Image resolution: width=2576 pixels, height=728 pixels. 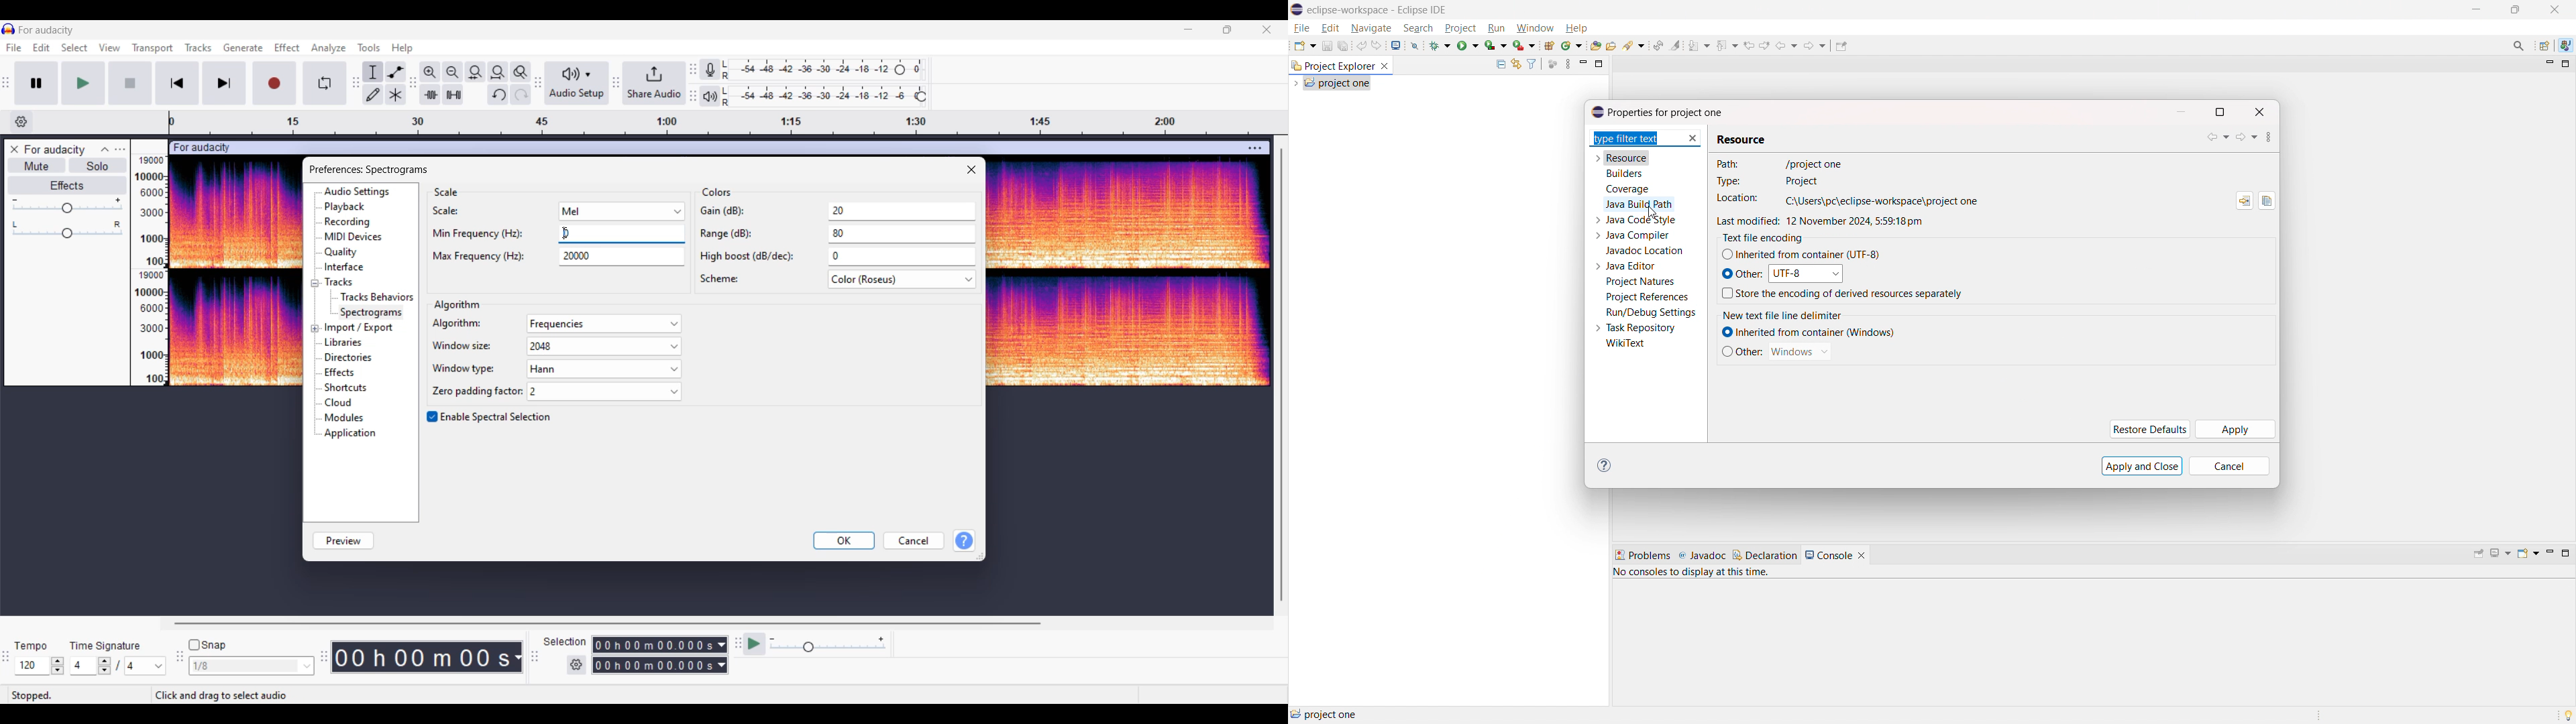 What do you see at coordinates (153, 49) in the screenshot?
I see `Transport menu` at bounding box center [153, 49].